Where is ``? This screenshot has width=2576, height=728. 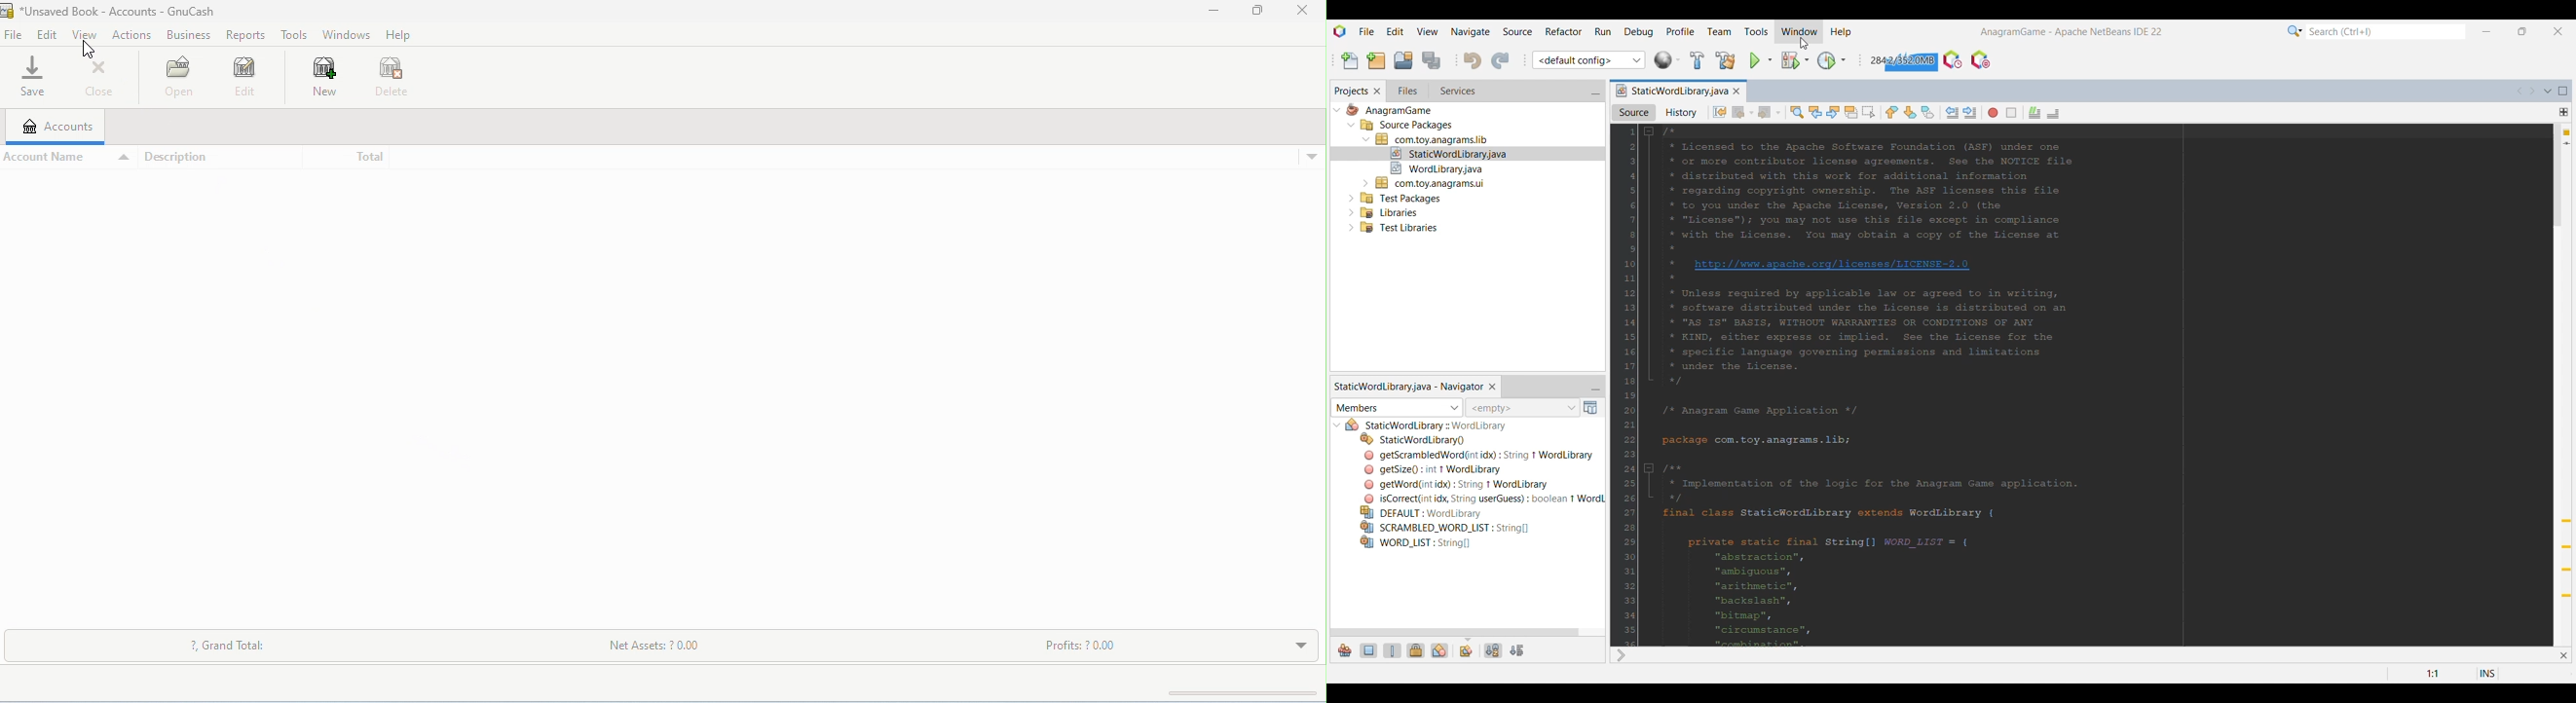
 is located at coordinates (1461, 483).